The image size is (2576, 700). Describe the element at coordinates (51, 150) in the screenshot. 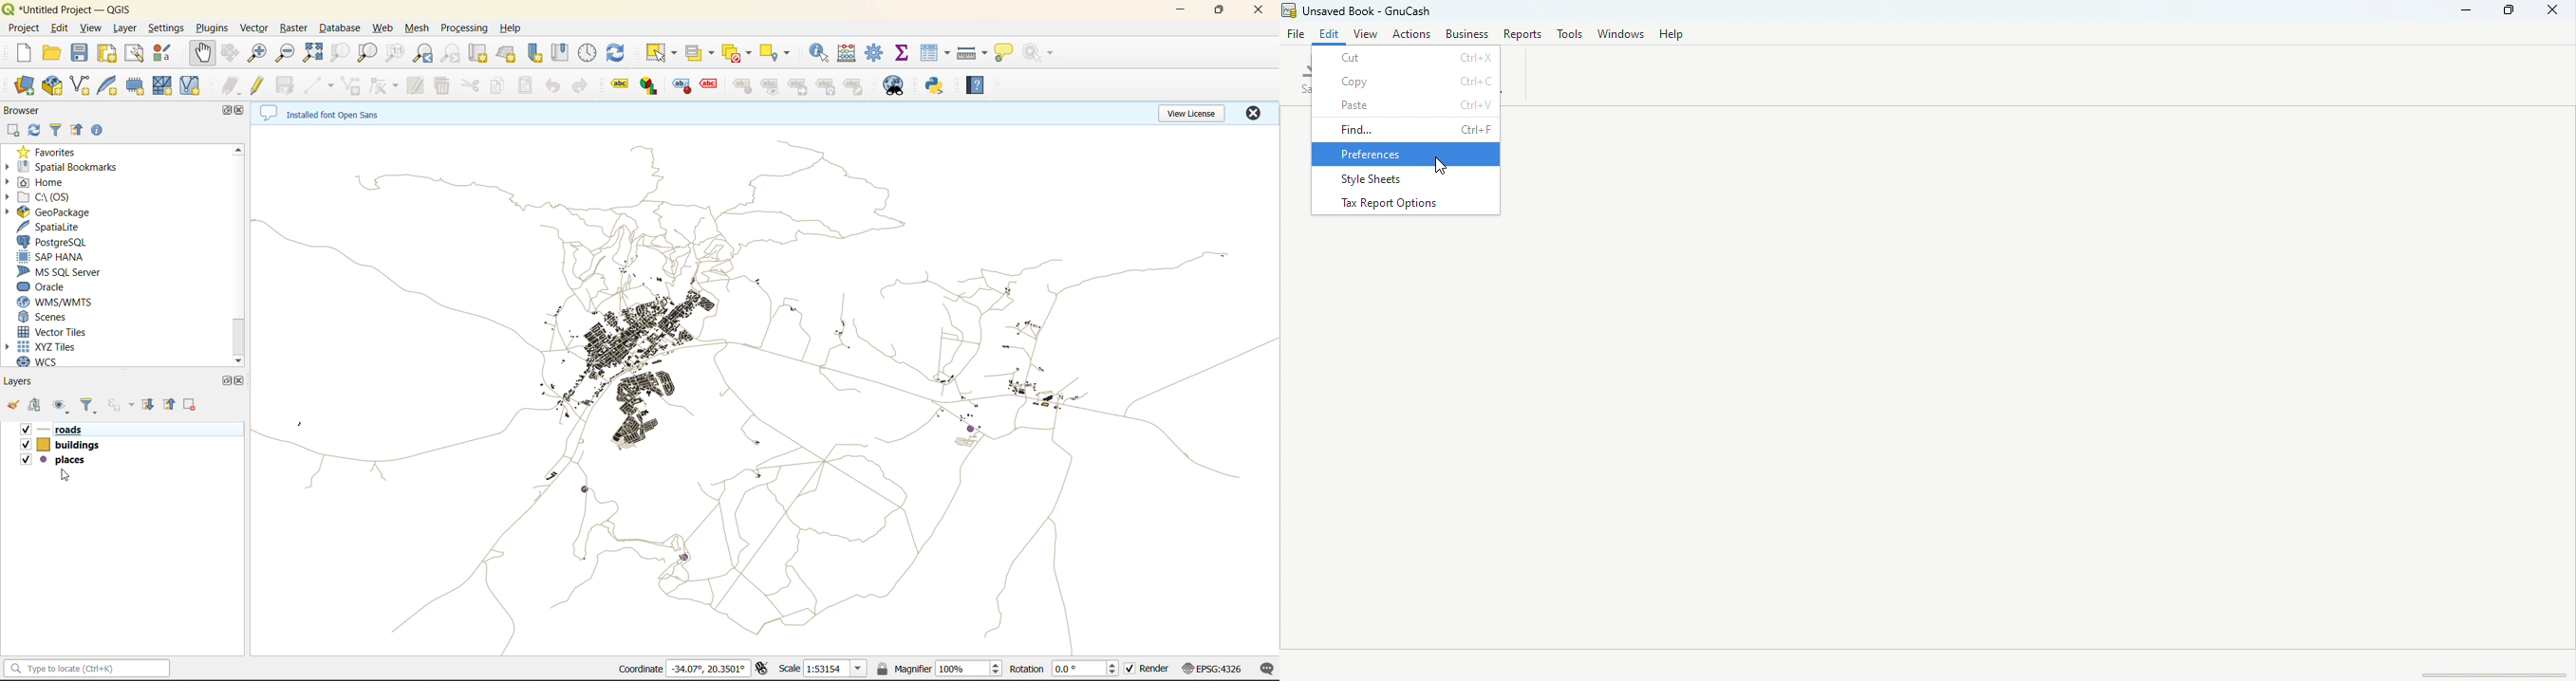

I see `favorites` at that location.